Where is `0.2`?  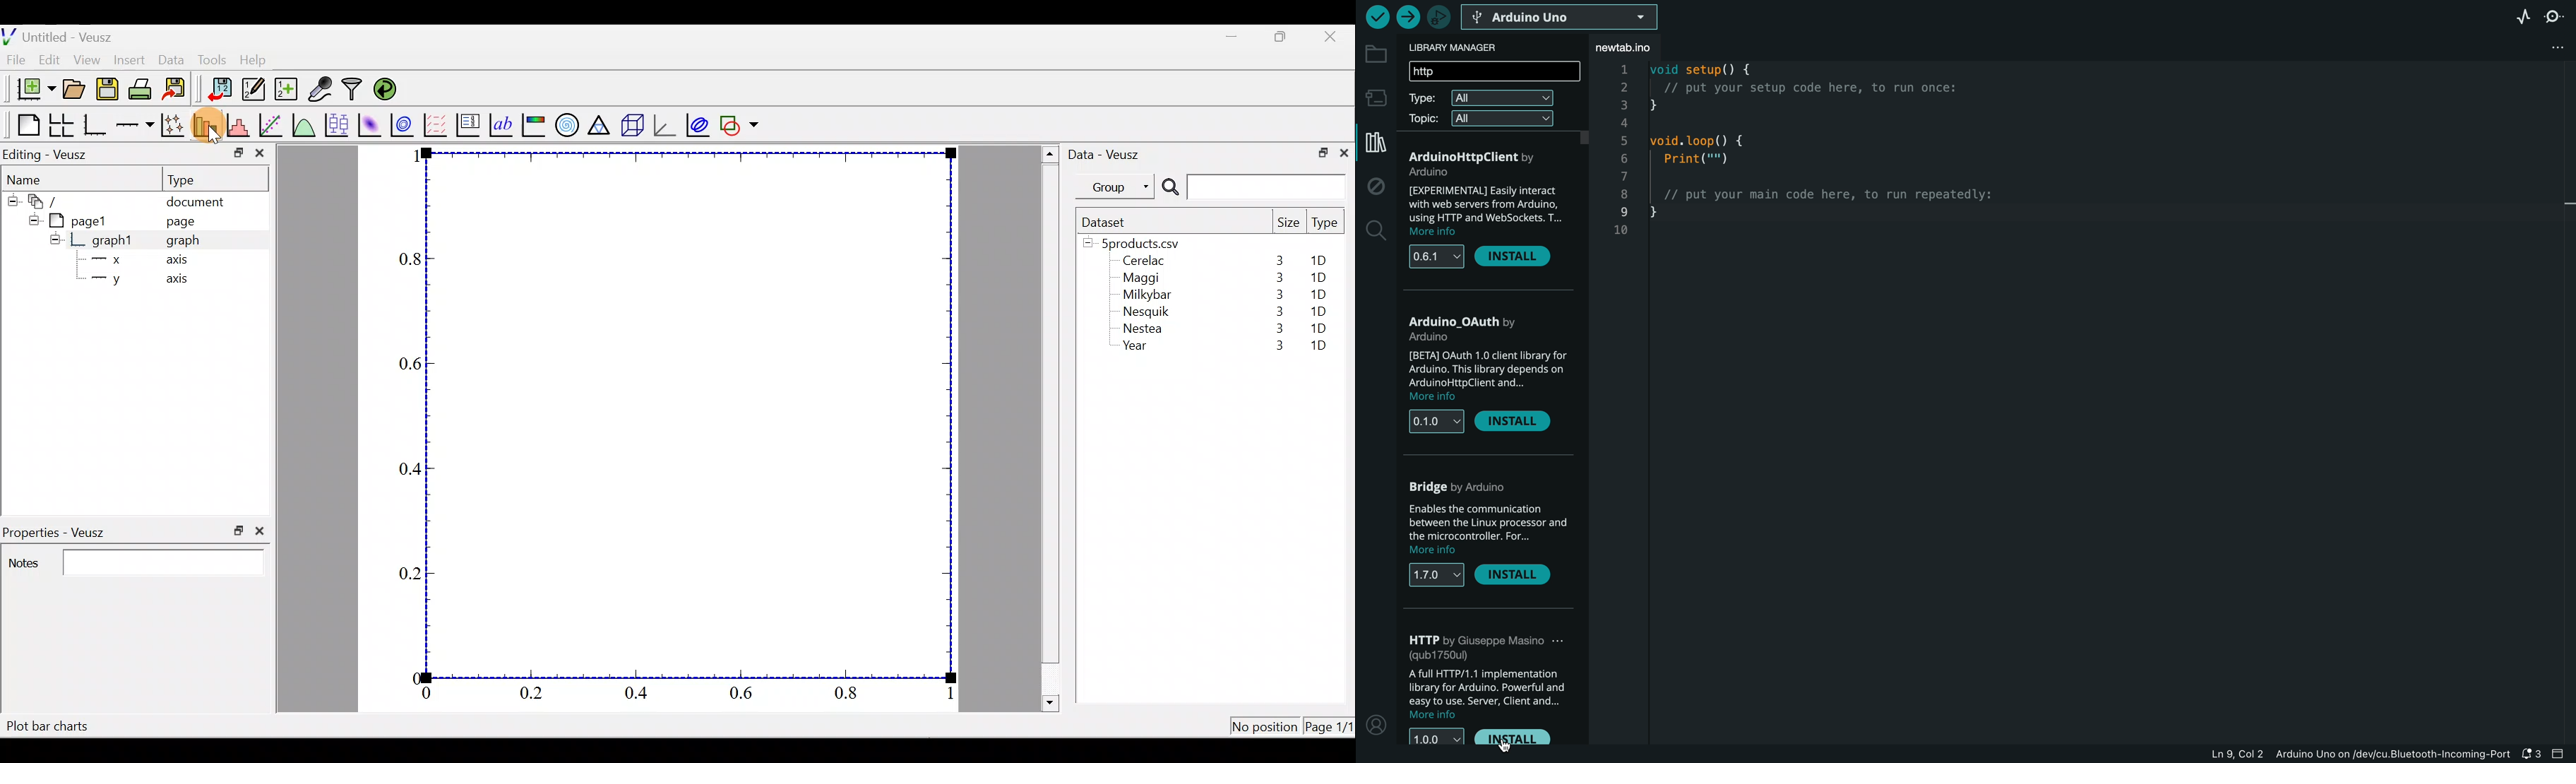 0.2 is located at coordinates (531, 692).